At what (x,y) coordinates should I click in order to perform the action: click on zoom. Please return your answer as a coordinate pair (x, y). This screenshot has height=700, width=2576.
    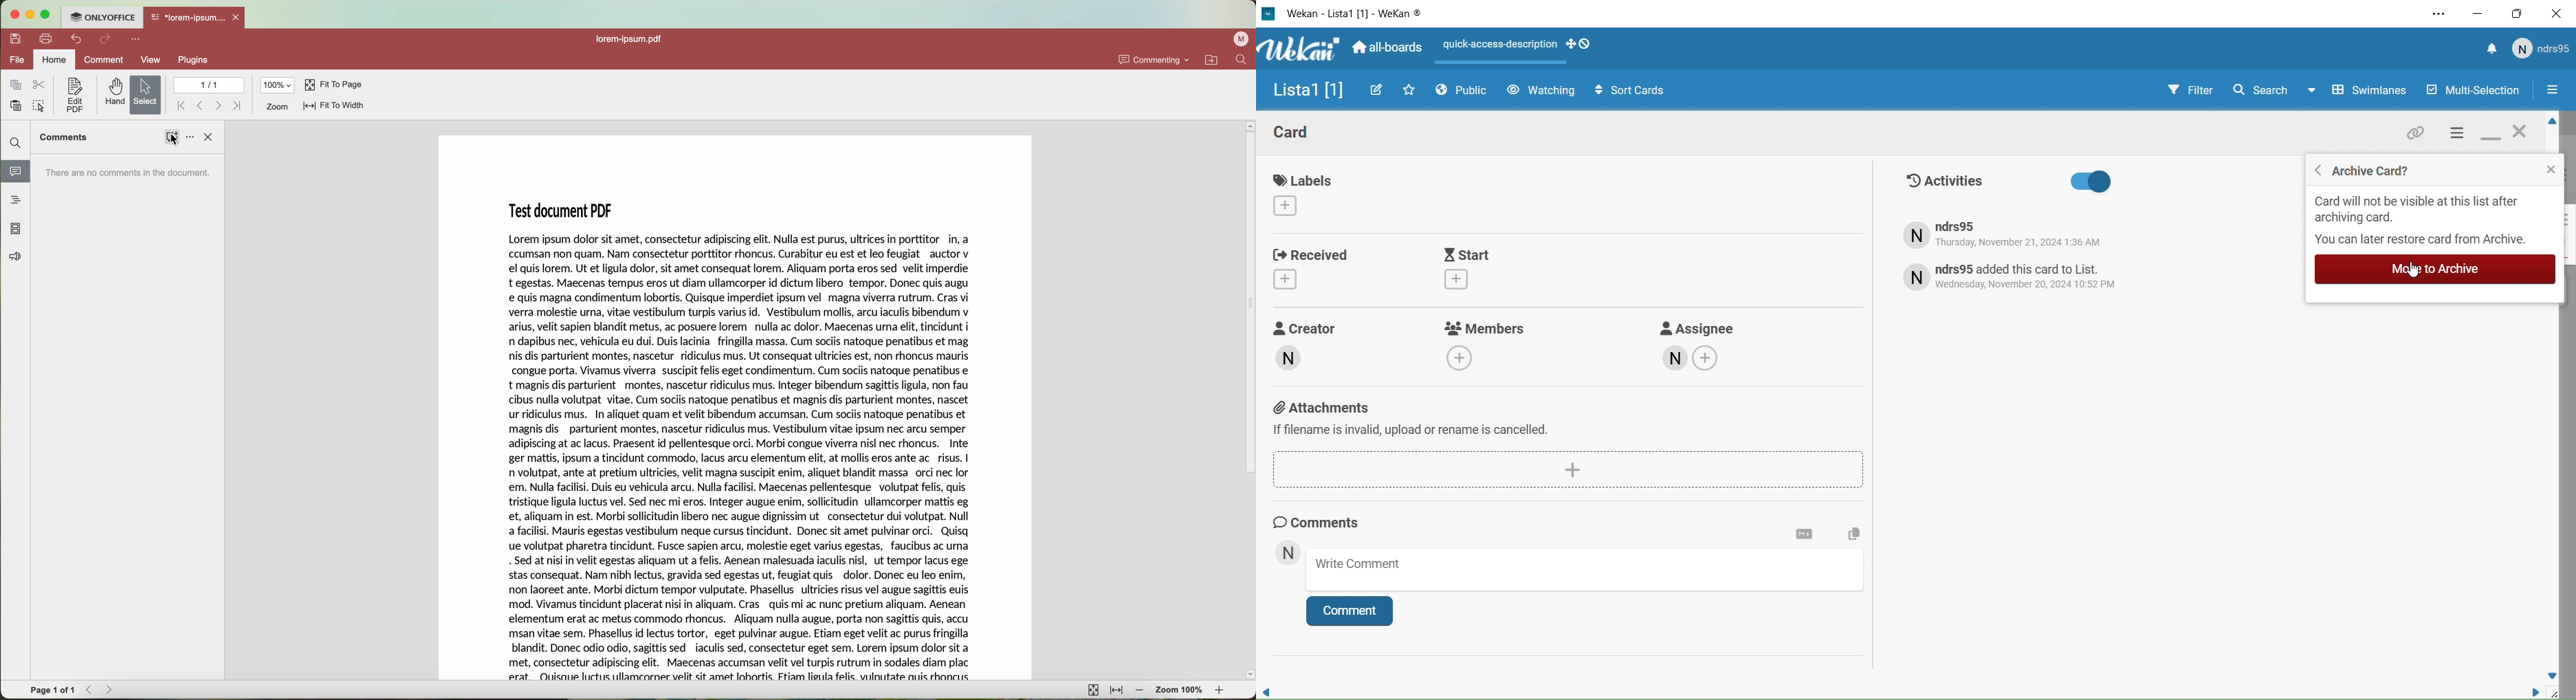
    Looking at the image, I should click on (277, 107).